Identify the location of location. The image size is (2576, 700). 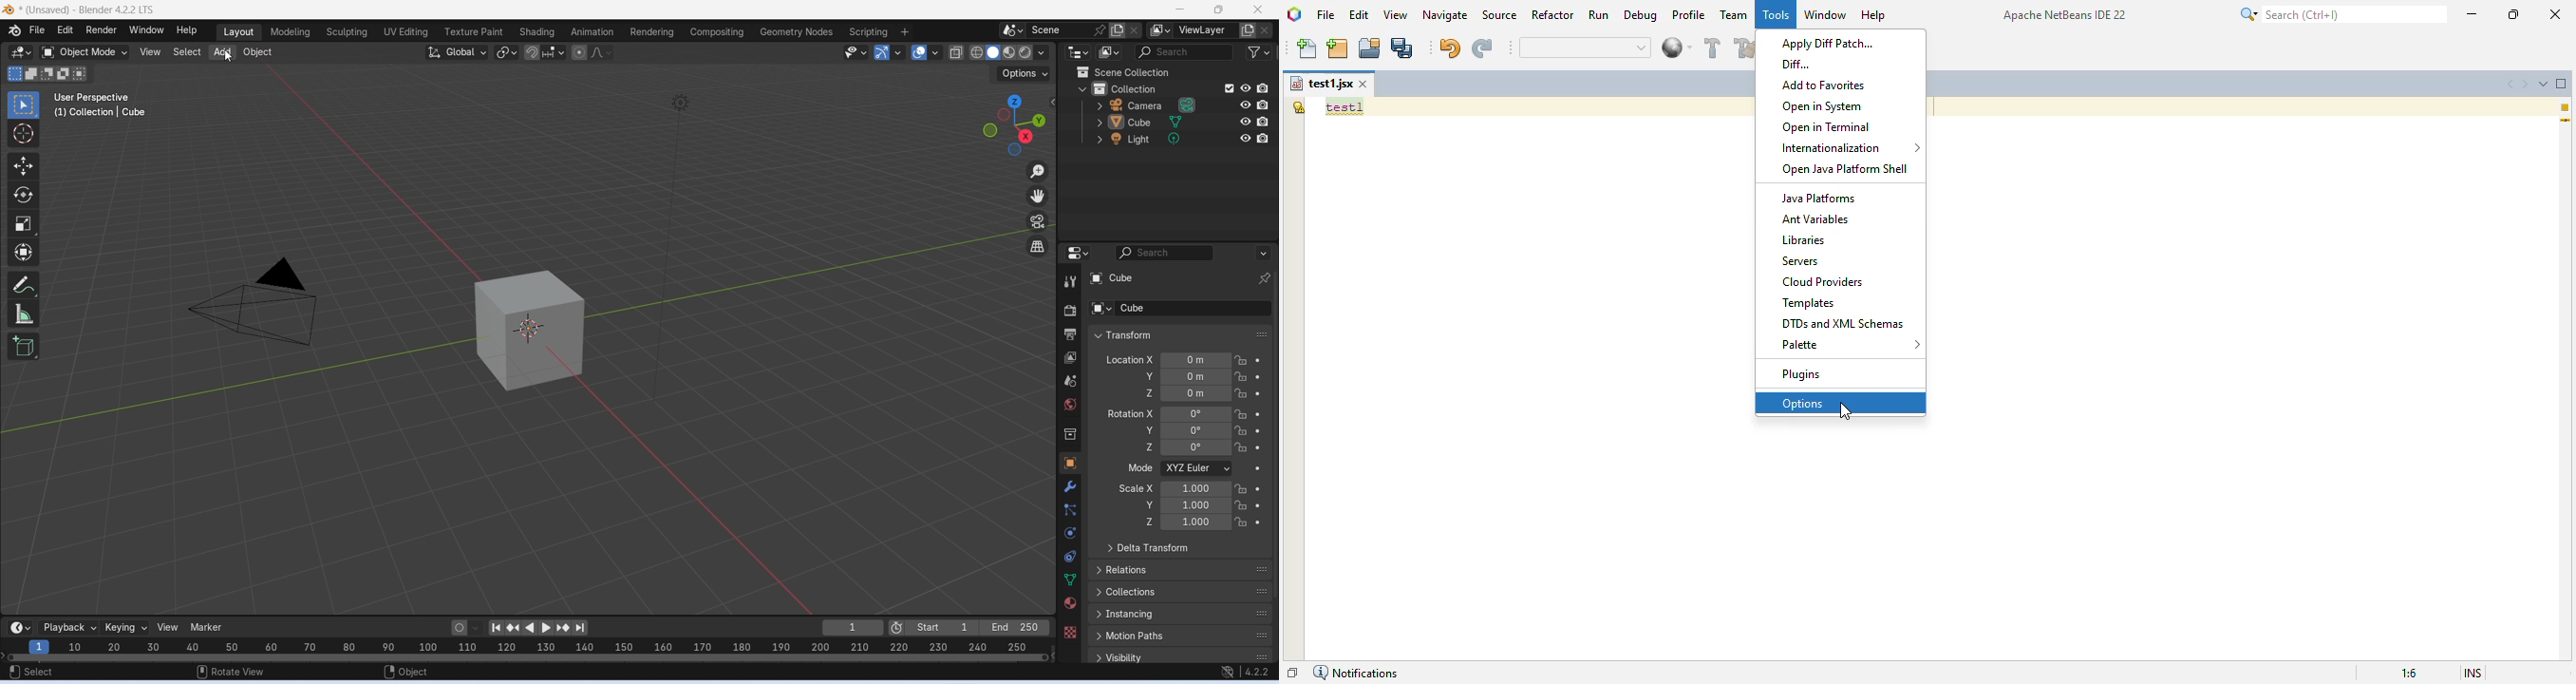
(1197, 393).